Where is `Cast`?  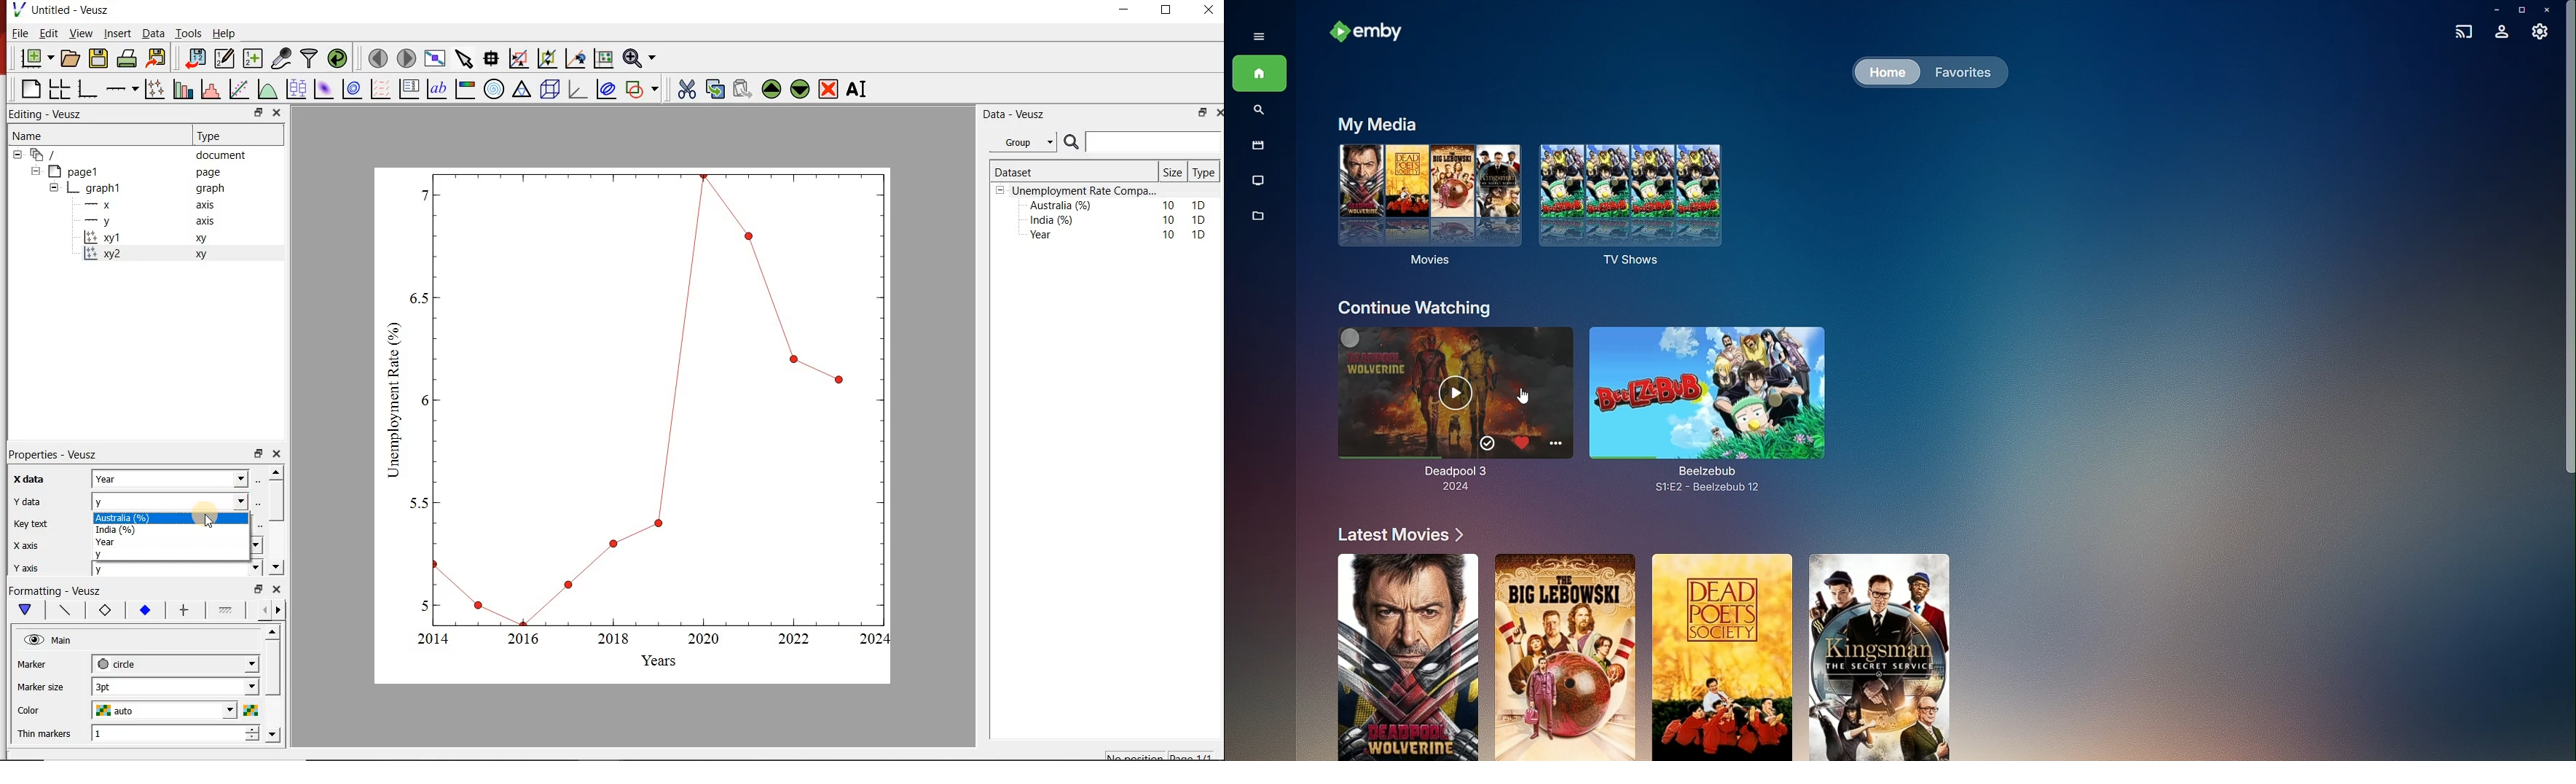 Cast is located at coordinates (2462, 33).